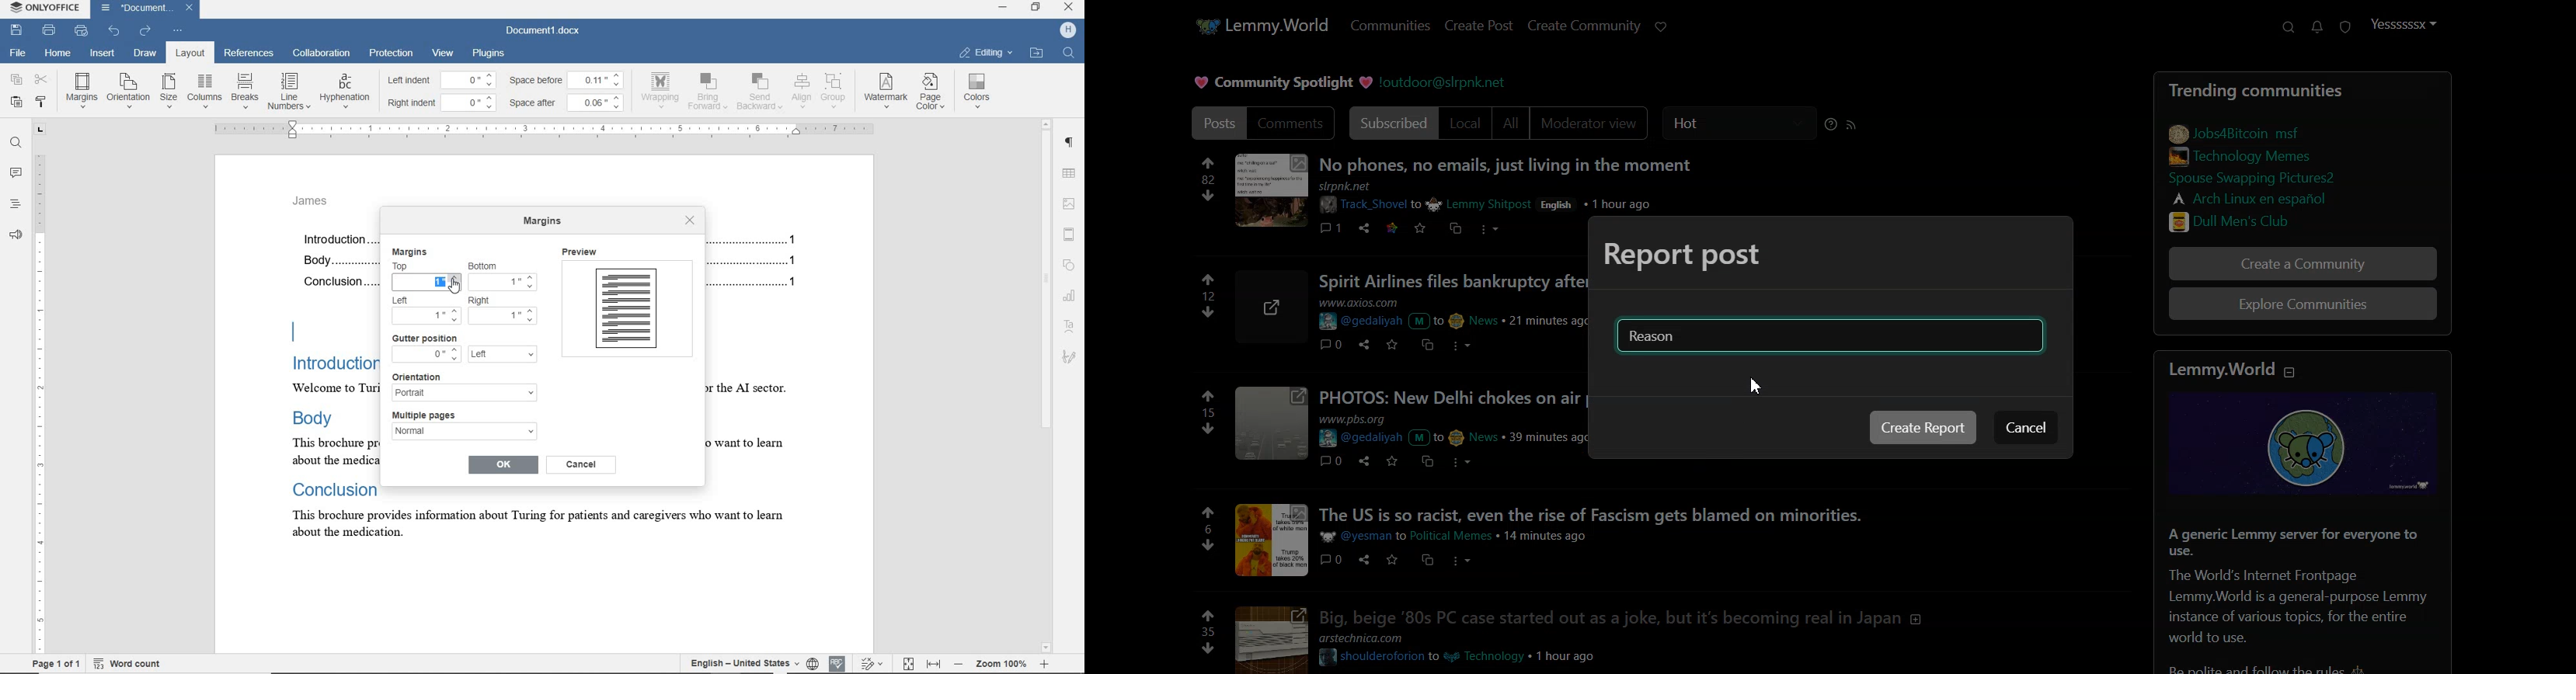  What do you see at coordinates (49, 30) in the screenshot?
I see `print` at bounding box center [49, 30].